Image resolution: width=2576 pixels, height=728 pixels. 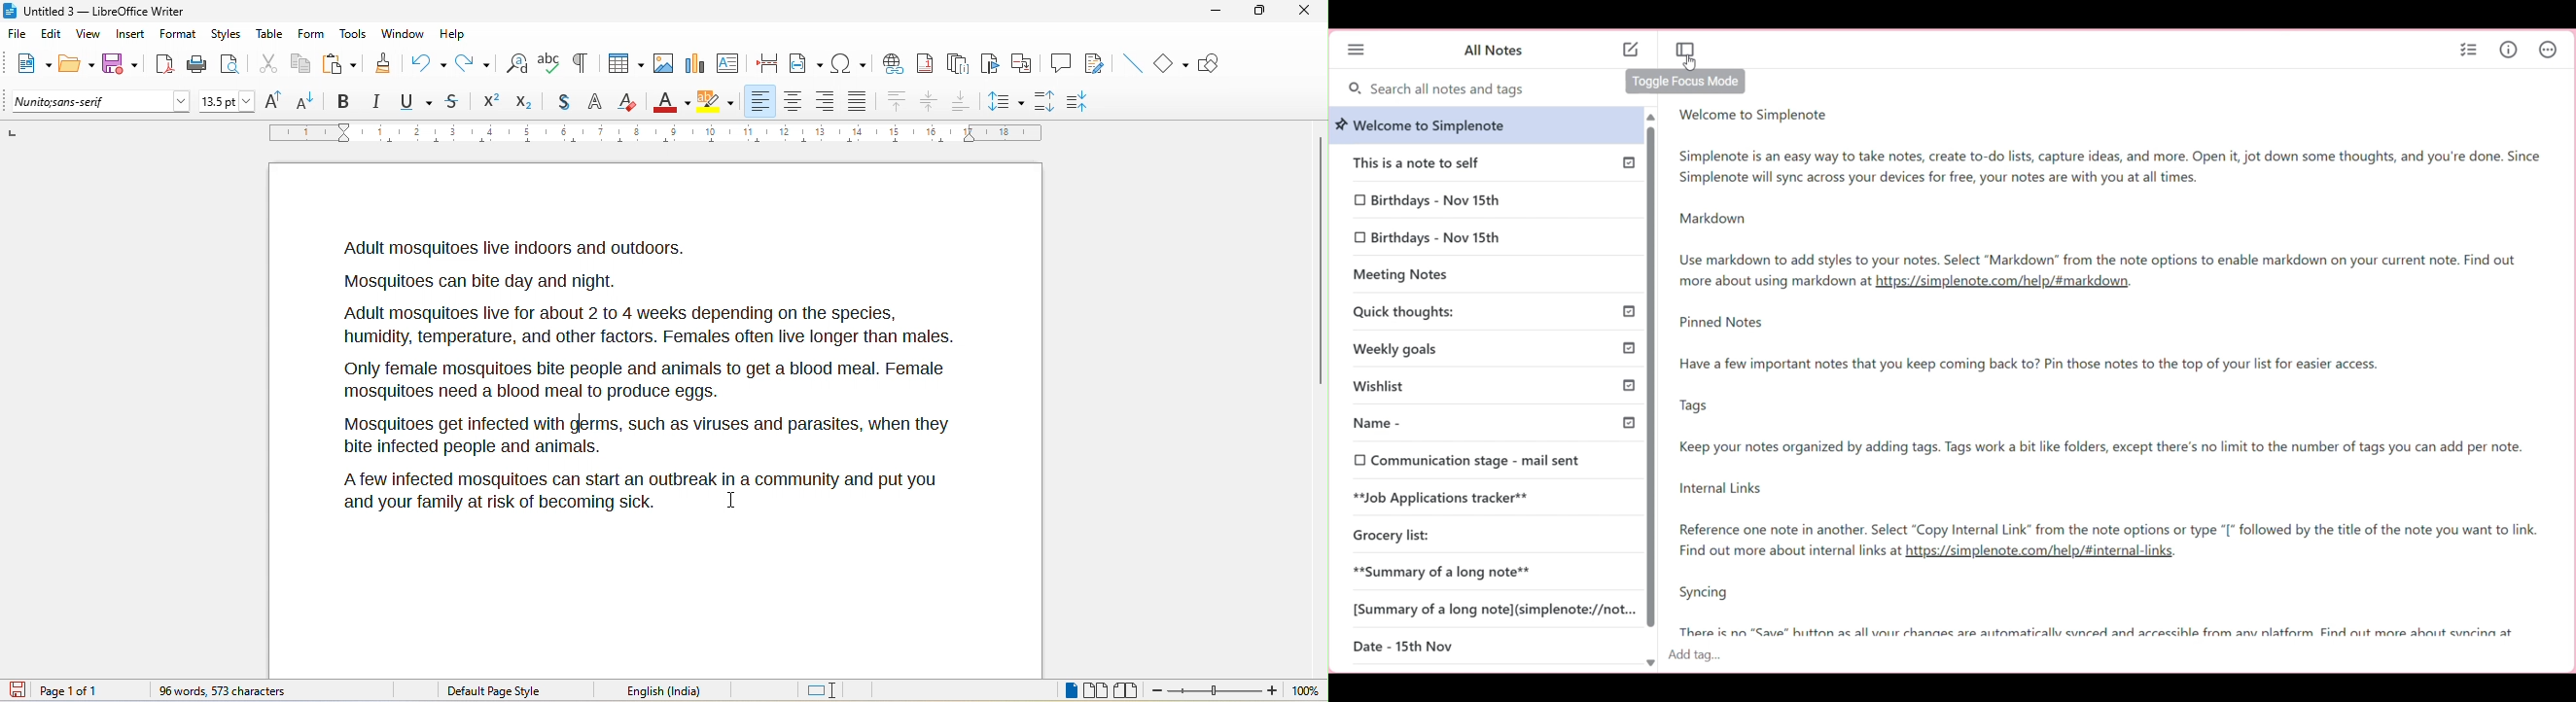 I want to click on This is a note to self, so click(x=1470, y=164).